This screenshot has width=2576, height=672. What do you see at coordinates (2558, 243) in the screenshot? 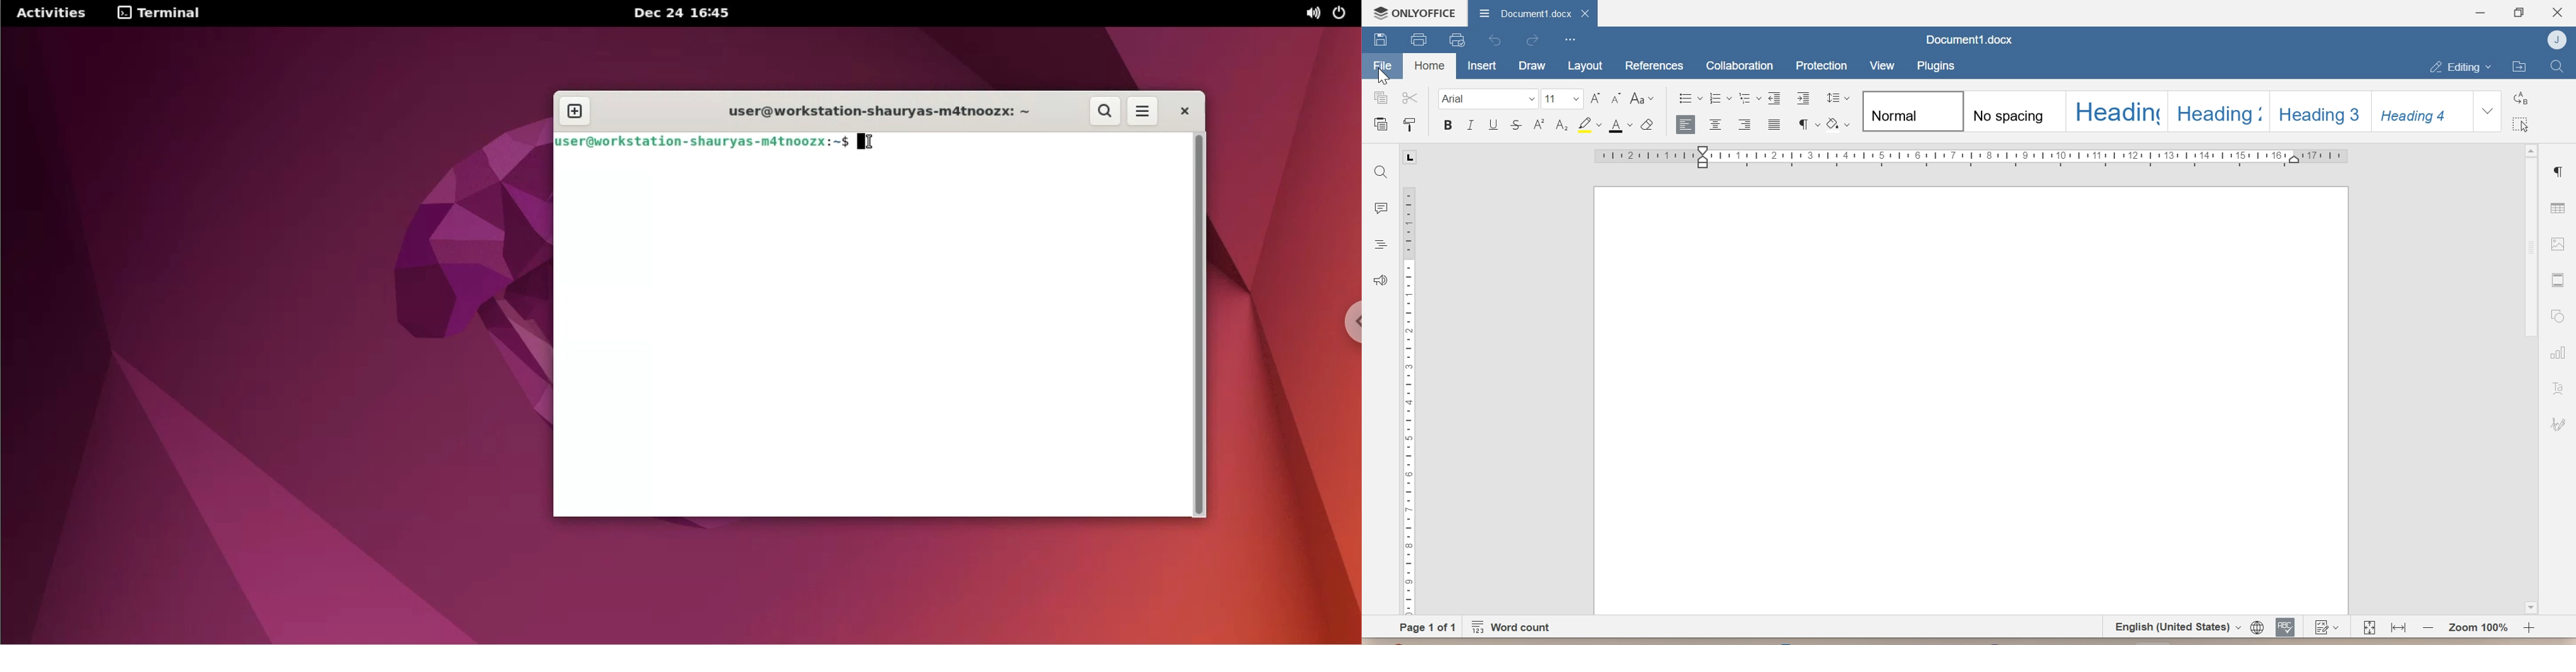
I see ` image` at bounding box center [2558, 243].